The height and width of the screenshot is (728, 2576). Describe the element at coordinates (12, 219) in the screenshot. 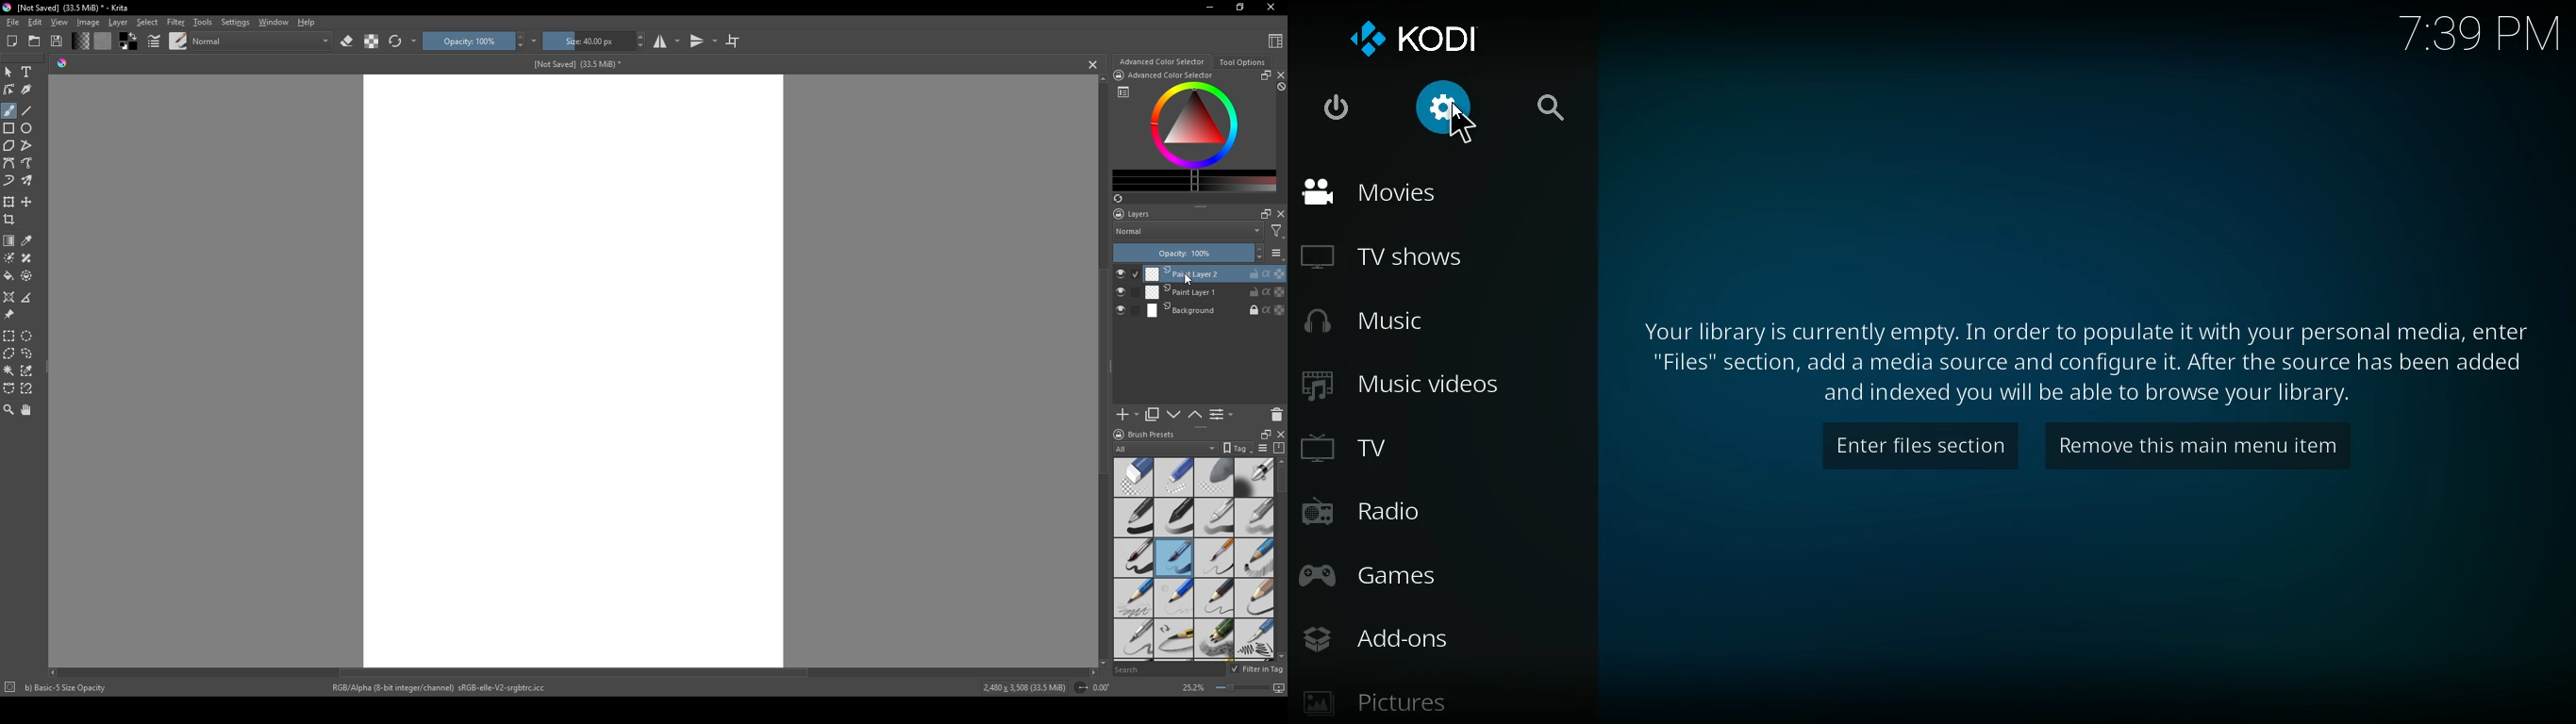

I see `crop` at that location.